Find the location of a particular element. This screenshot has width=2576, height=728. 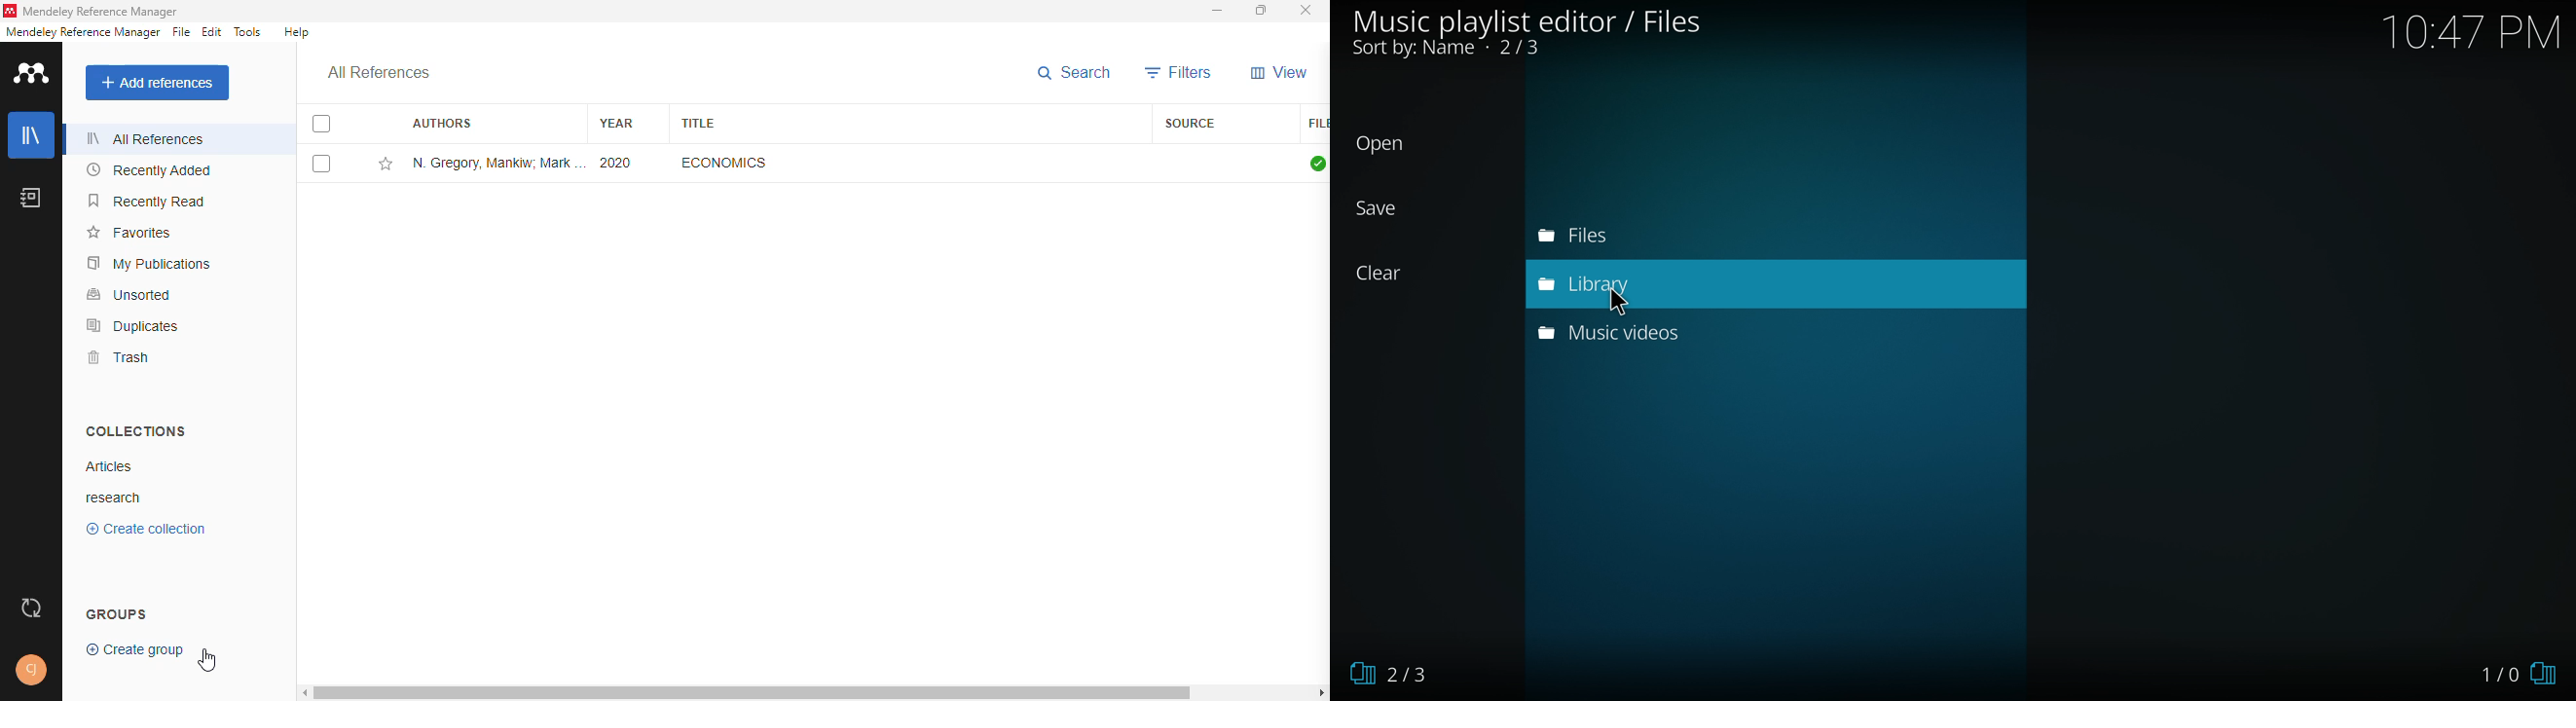

horizontal scroll bar is located at coordinates (814, 692).